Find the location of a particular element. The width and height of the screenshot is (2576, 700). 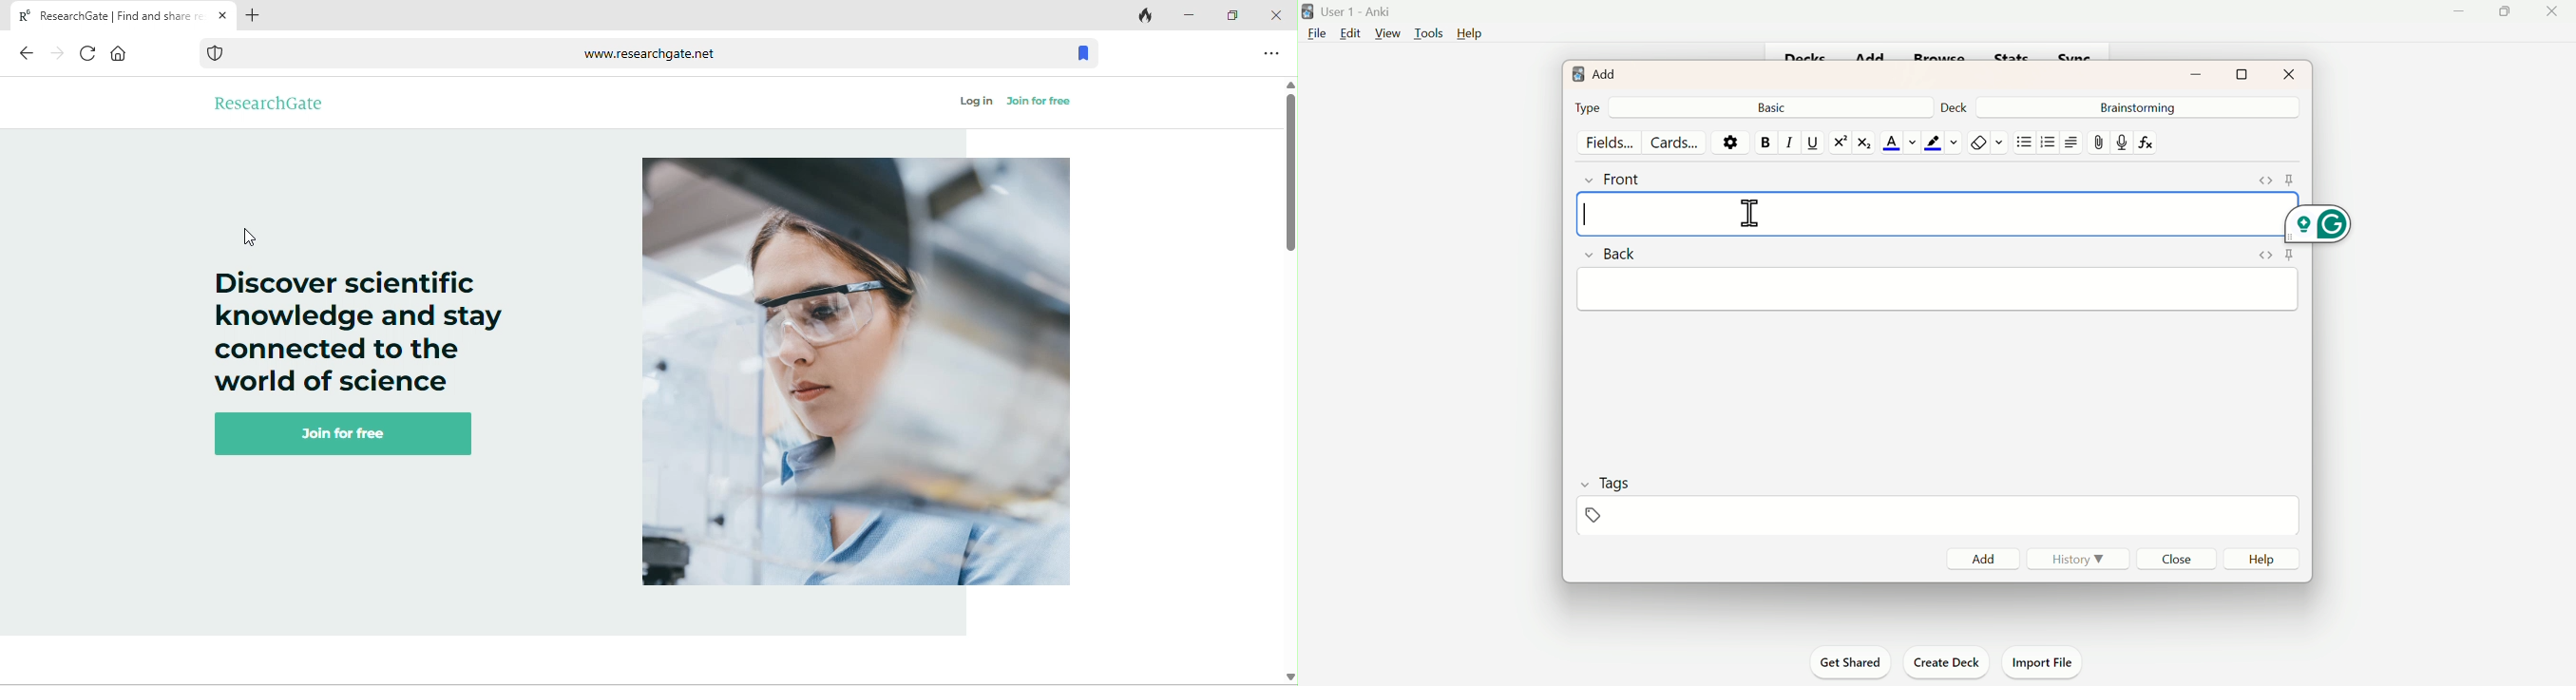

Pins is located at coordinates (2277, 180).